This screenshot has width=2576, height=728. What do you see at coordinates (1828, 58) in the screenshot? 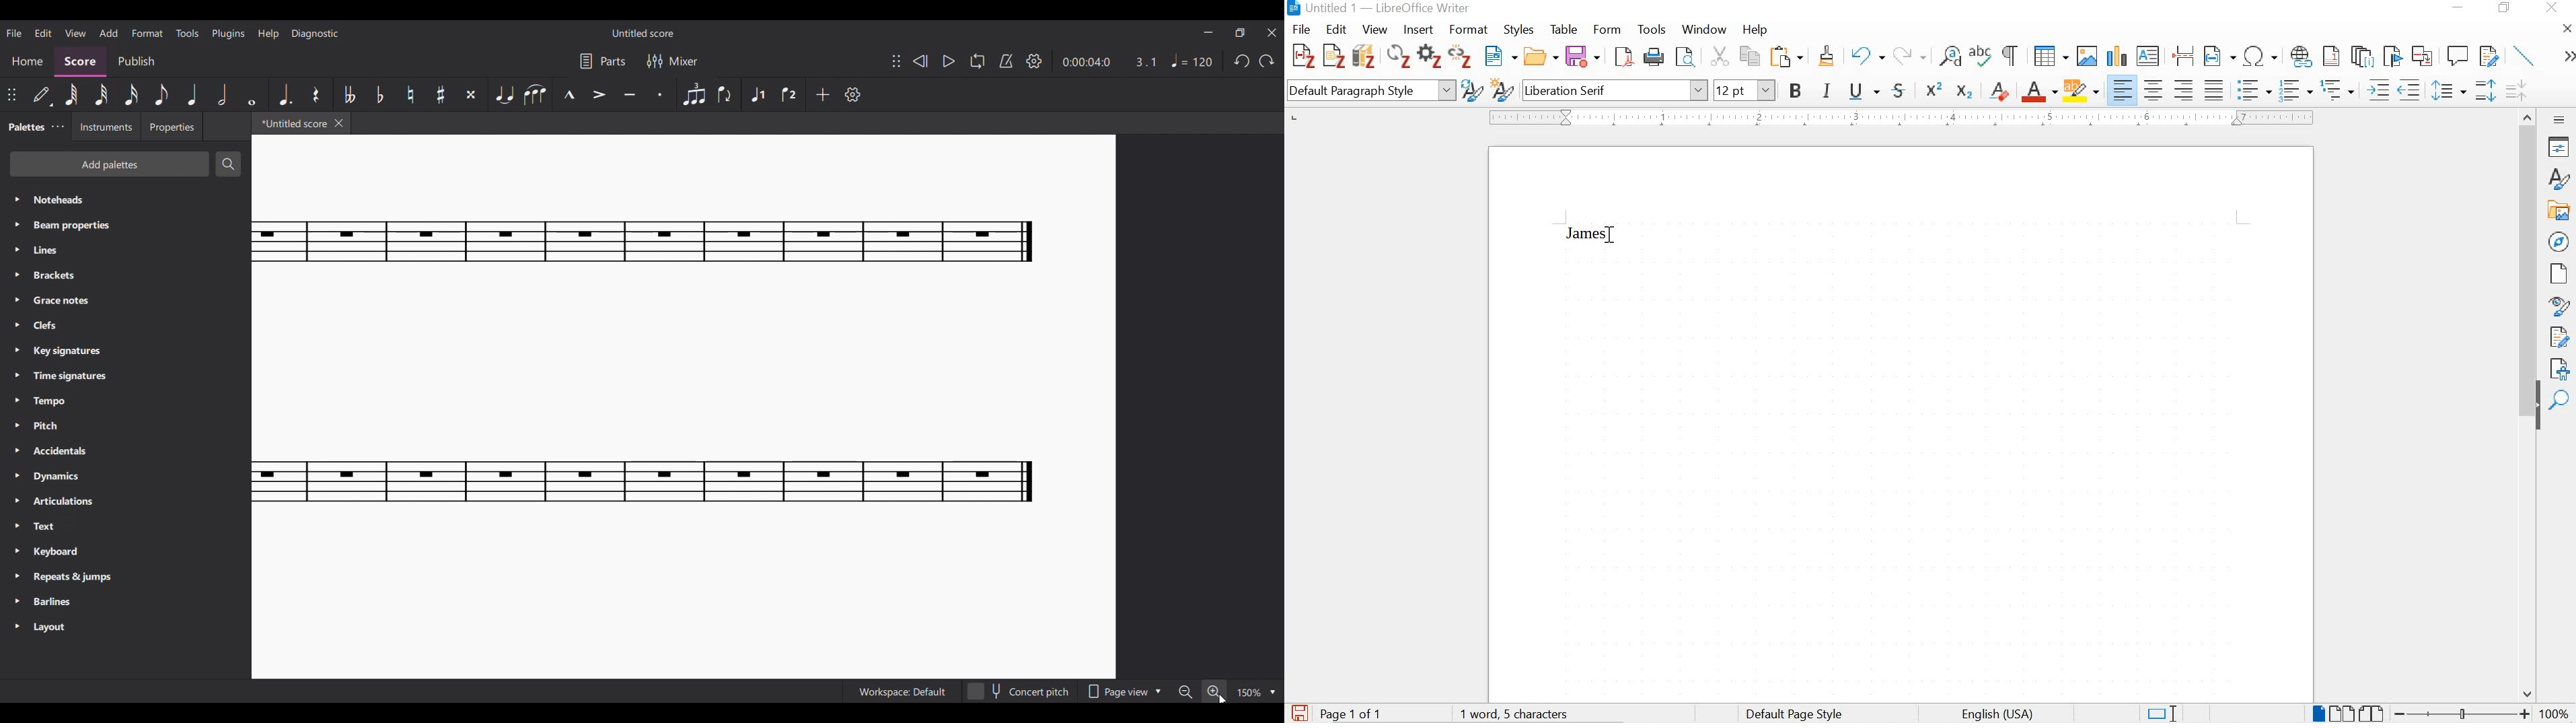
I see `clone formatting` at bounding box center [1828, 58].